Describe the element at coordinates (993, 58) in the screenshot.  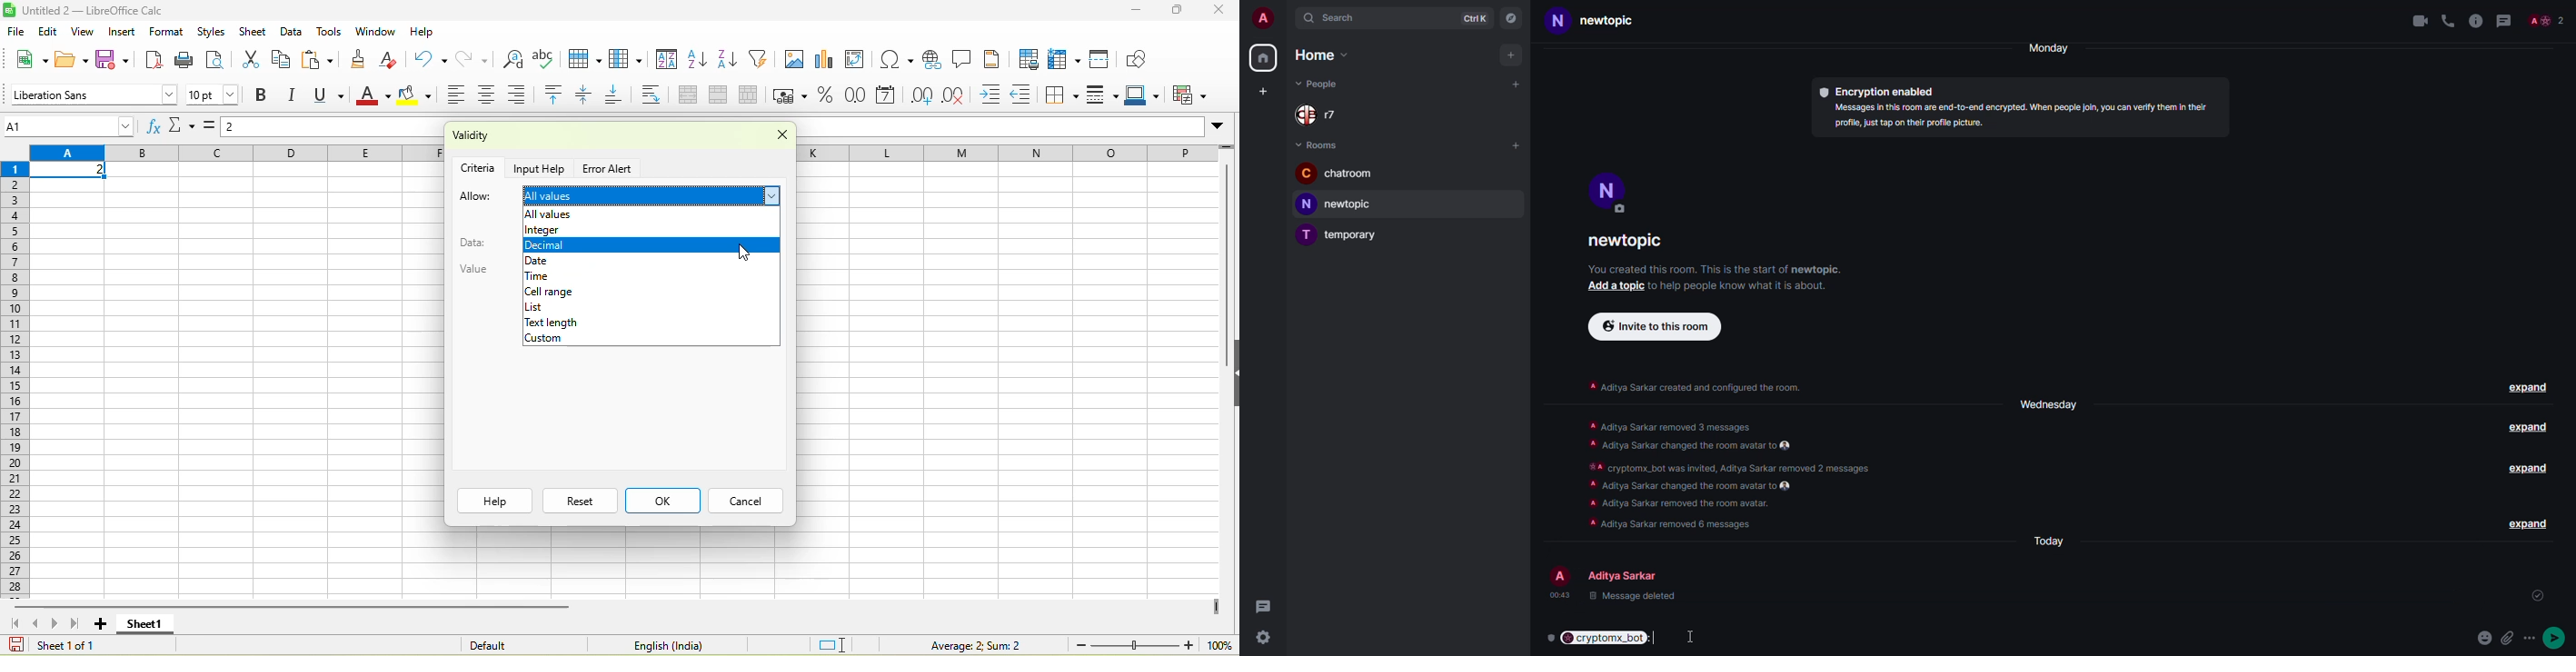
I see `headers and footers` at that location.